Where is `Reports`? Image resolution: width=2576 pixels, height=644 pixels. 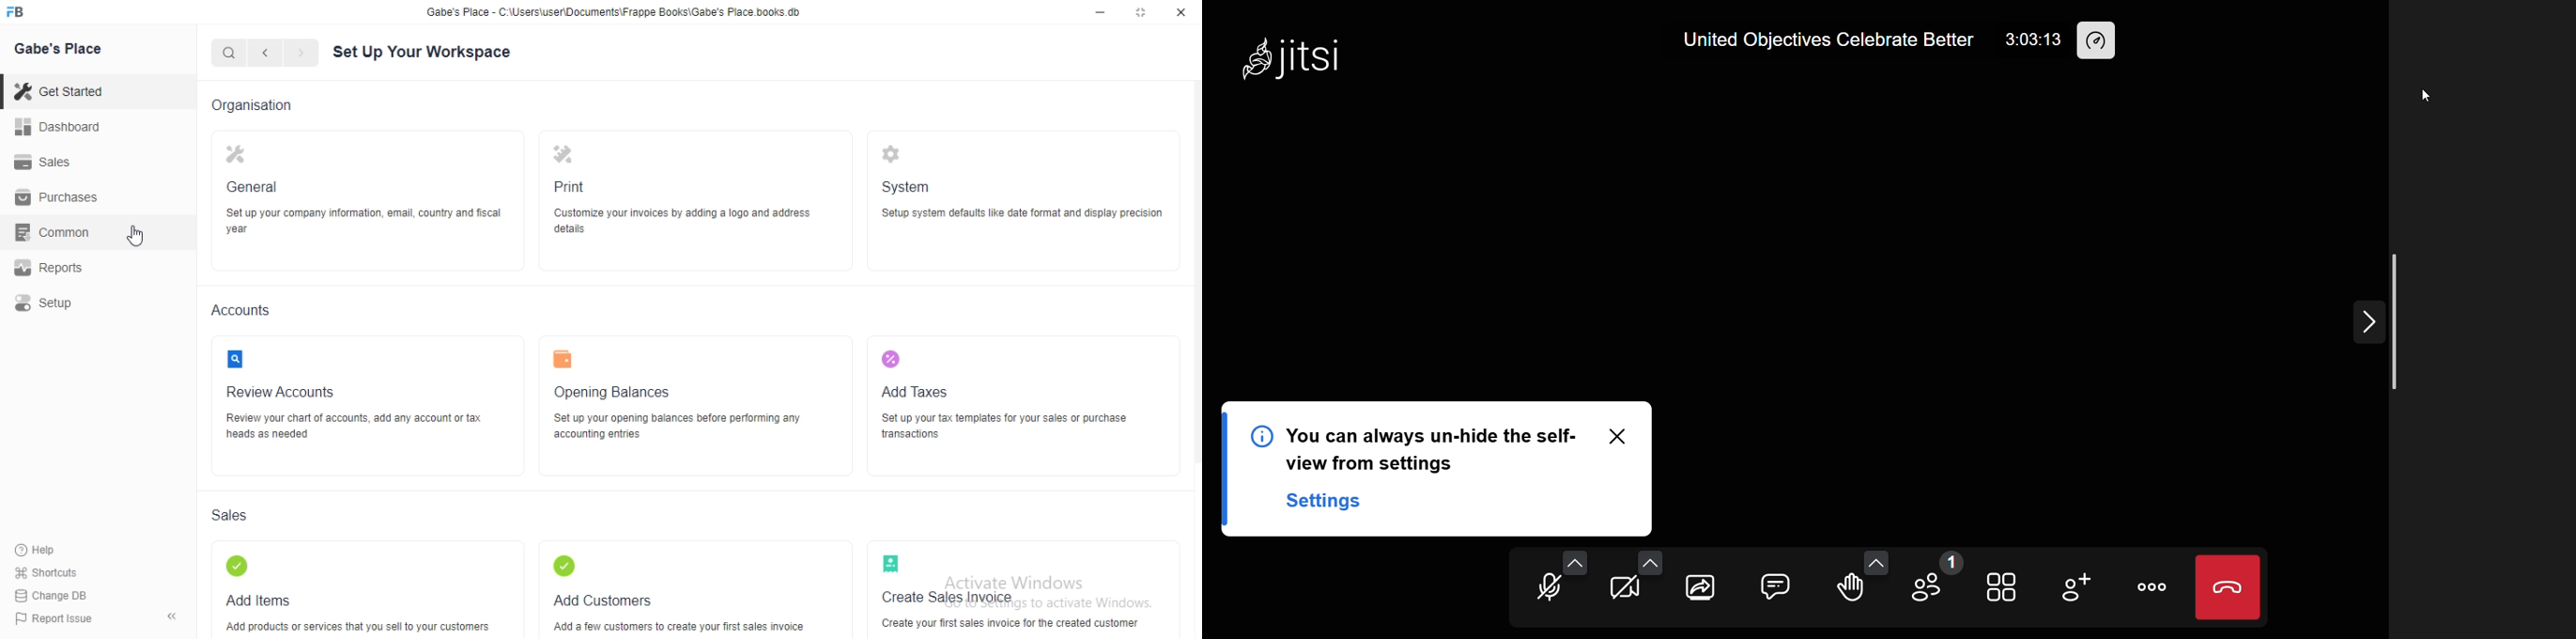 Reports is located at coordinates (48, 265).